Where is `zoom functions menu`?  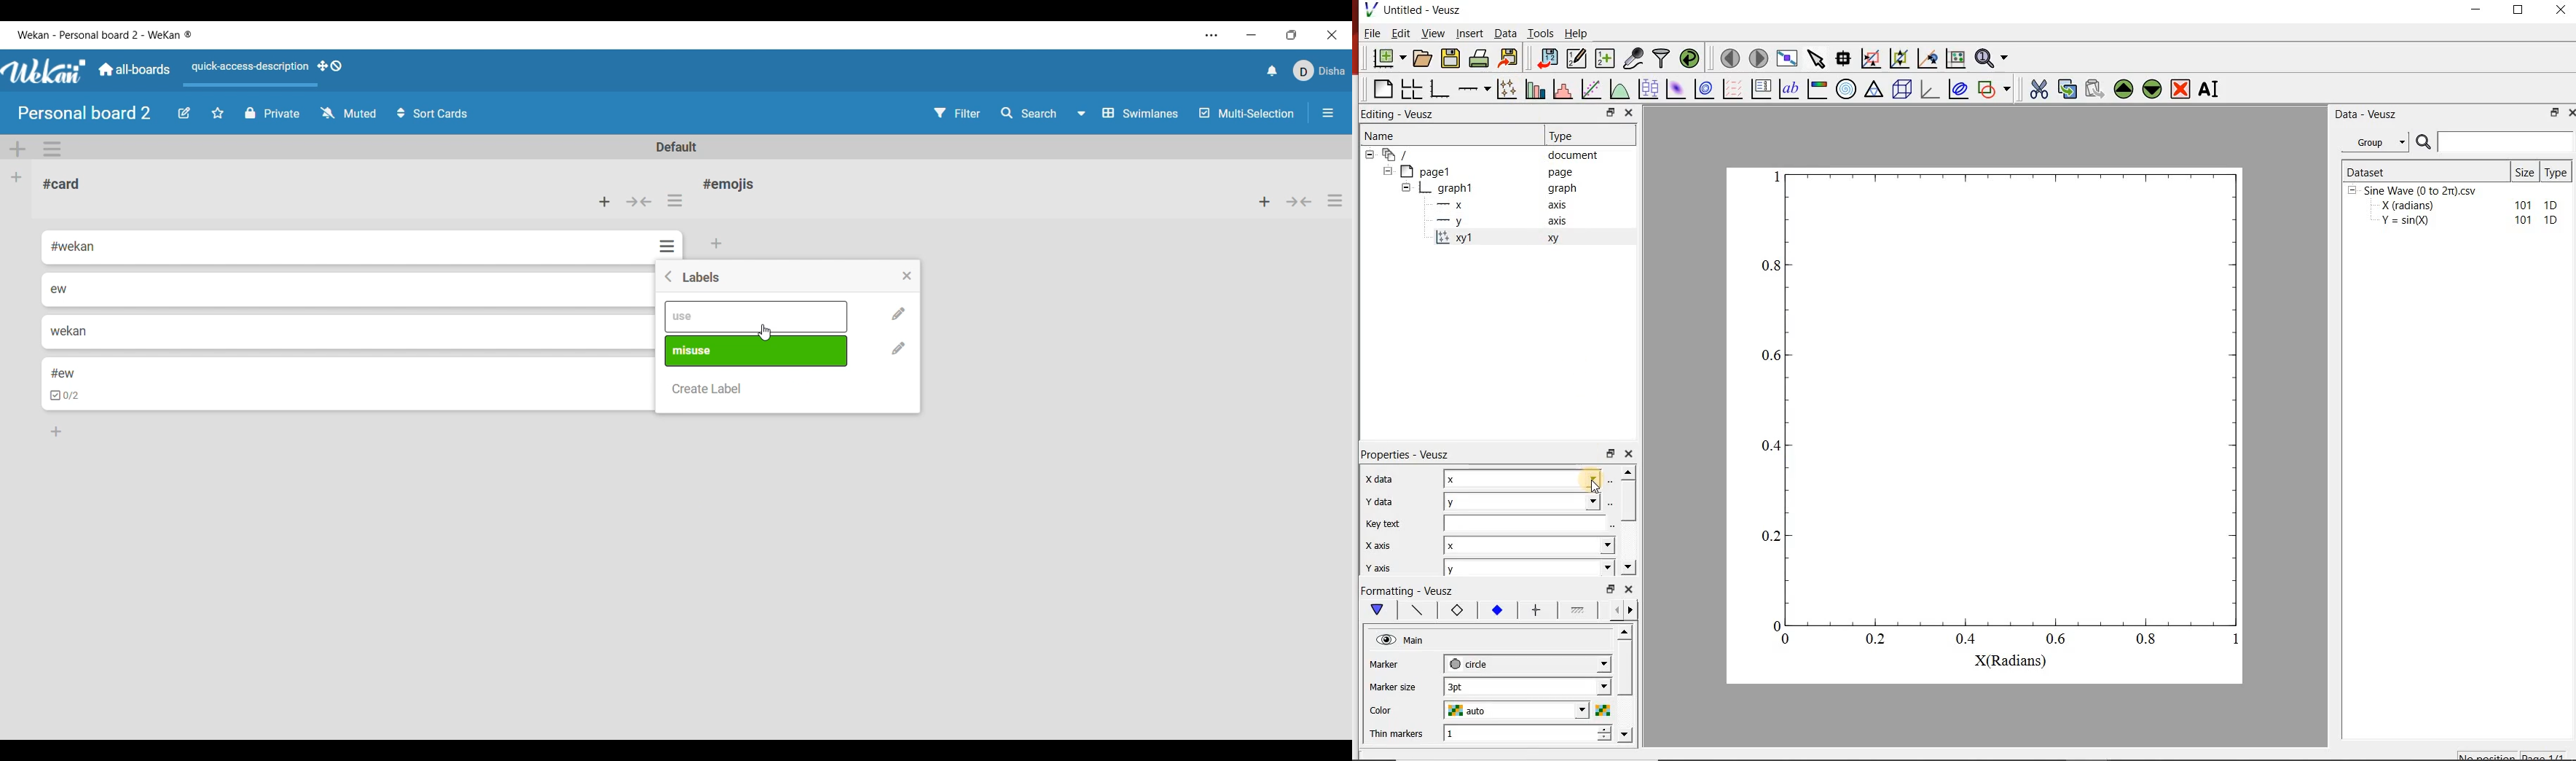
zoom functions menu is located at coordinates (1993, 56).